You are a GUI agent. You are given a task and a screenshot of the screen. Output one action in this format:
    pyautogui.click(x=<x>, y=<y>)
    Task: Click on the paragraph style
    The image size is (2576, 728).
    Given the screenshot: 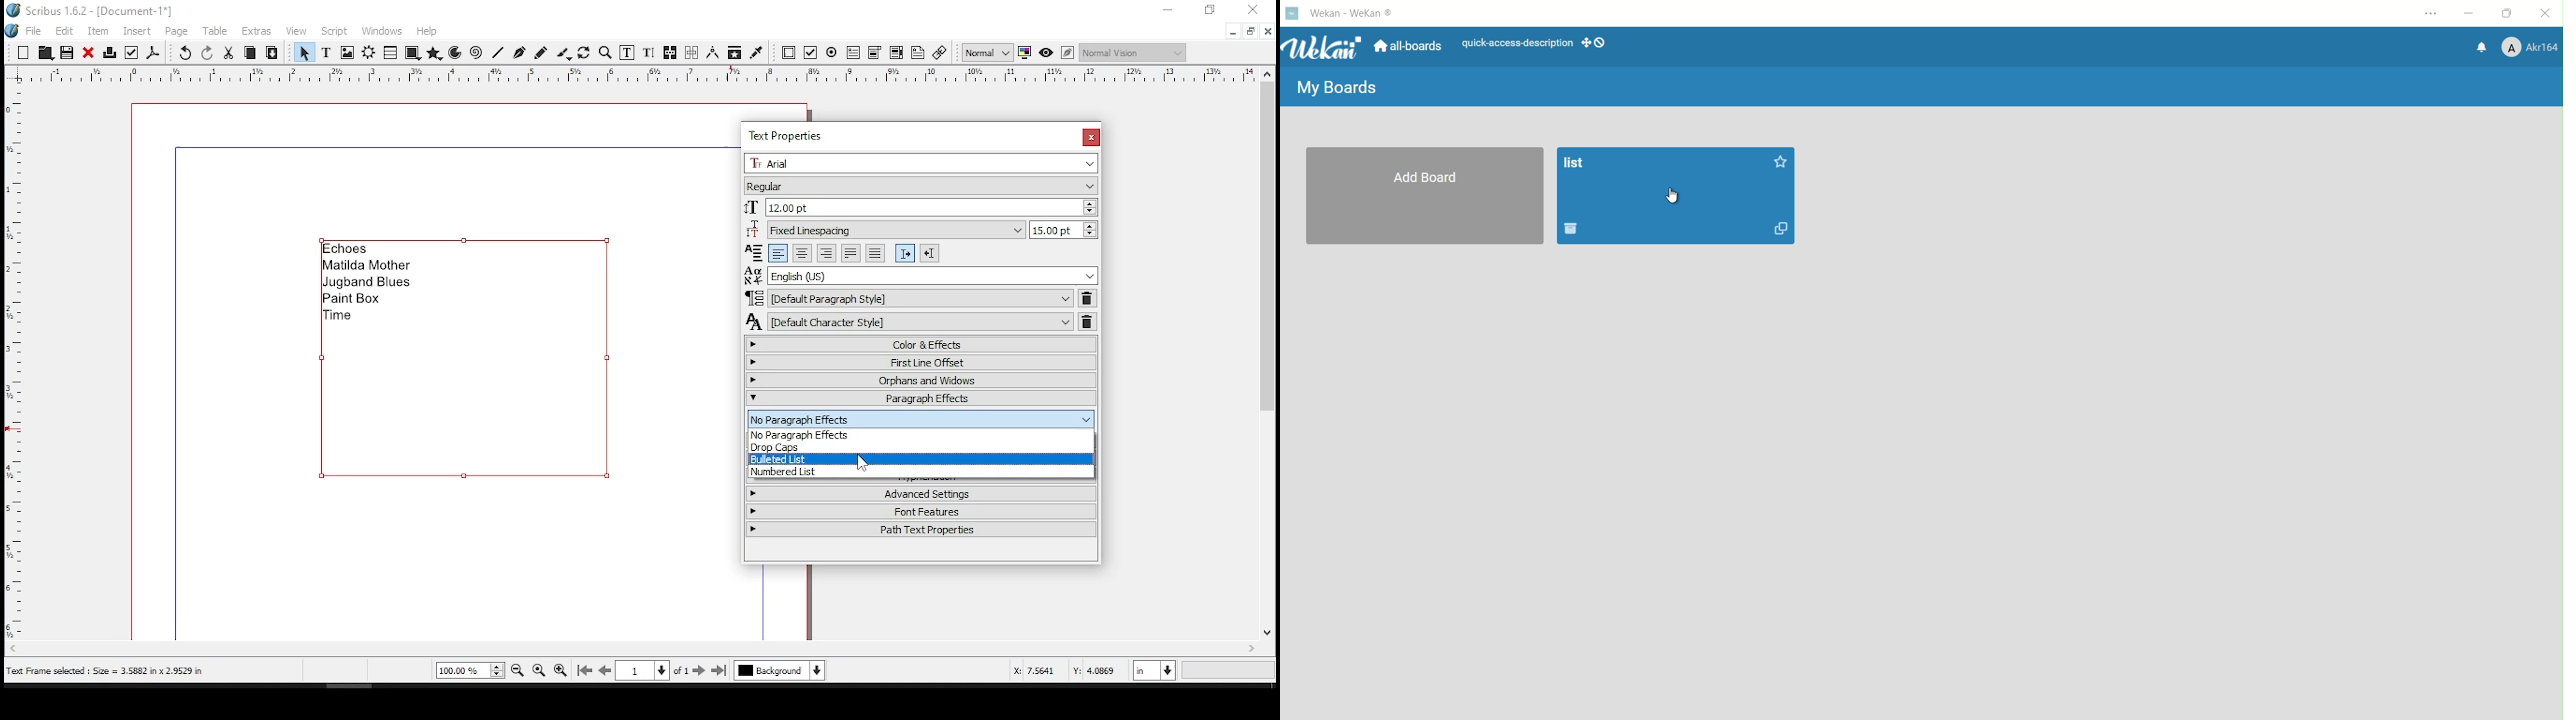 What is the action you would take?
    pyautogui.click(x=910, y=298)
    